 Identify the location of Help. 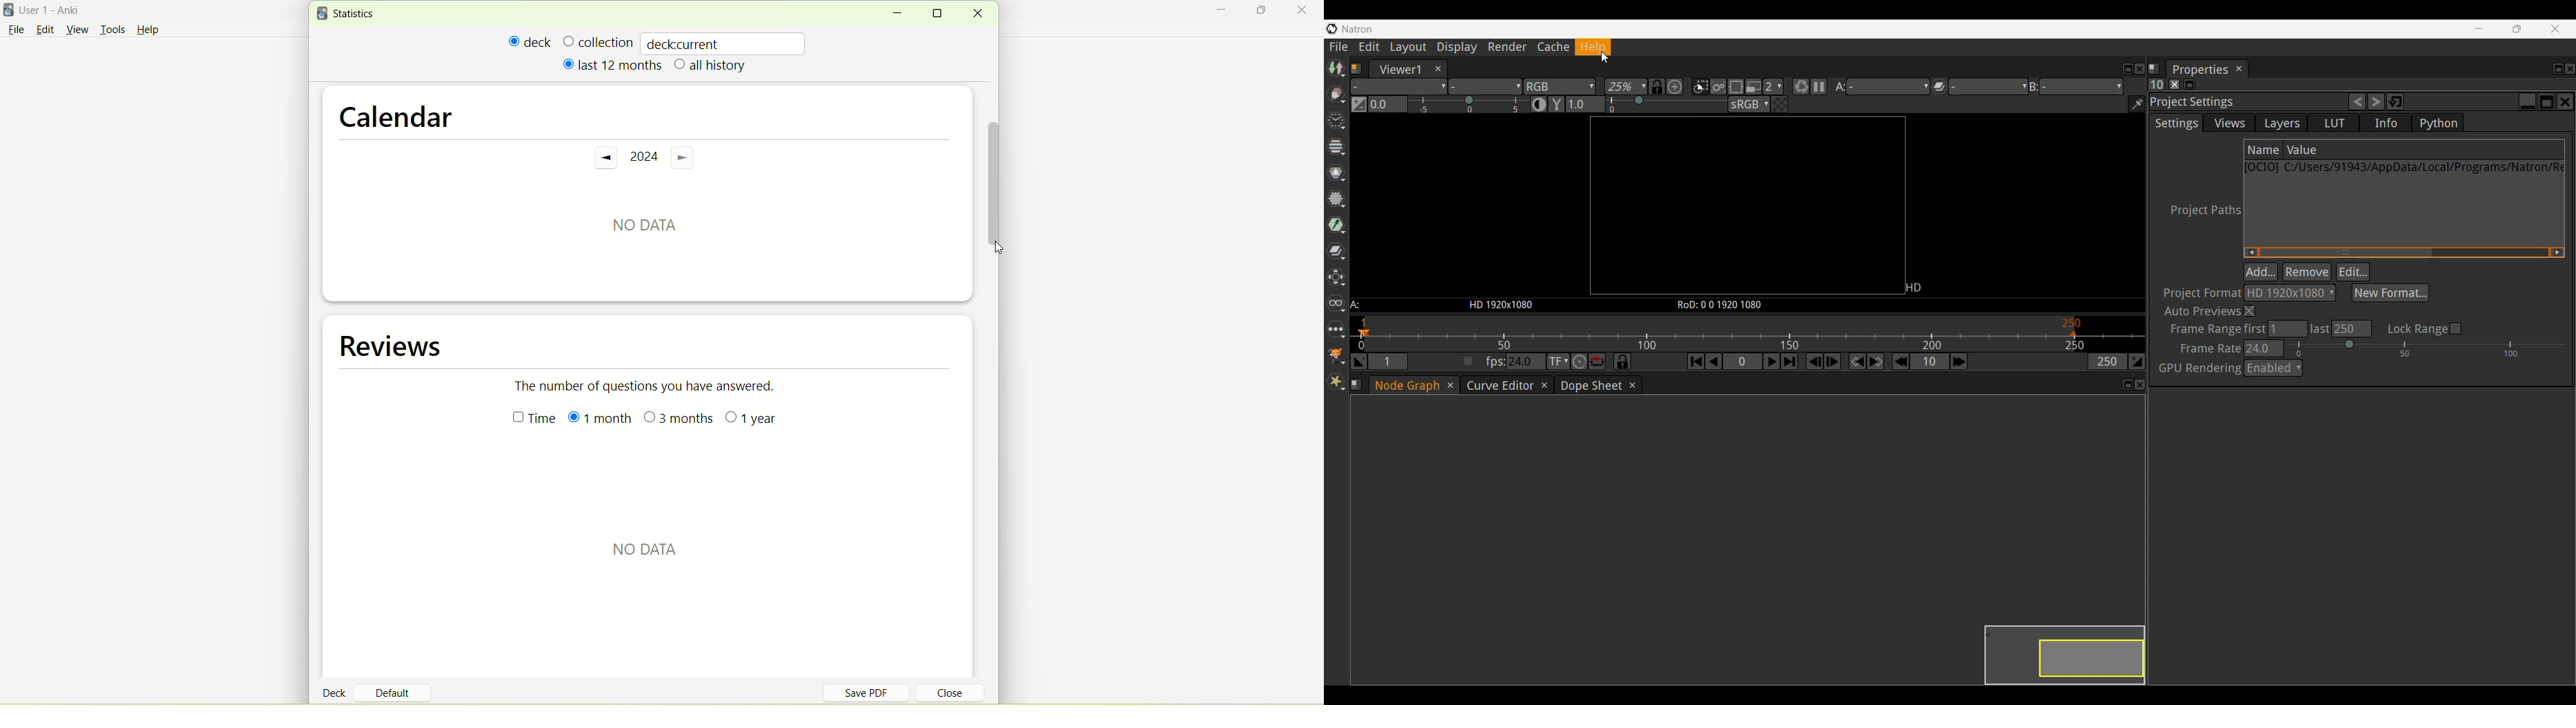
(148, 32).